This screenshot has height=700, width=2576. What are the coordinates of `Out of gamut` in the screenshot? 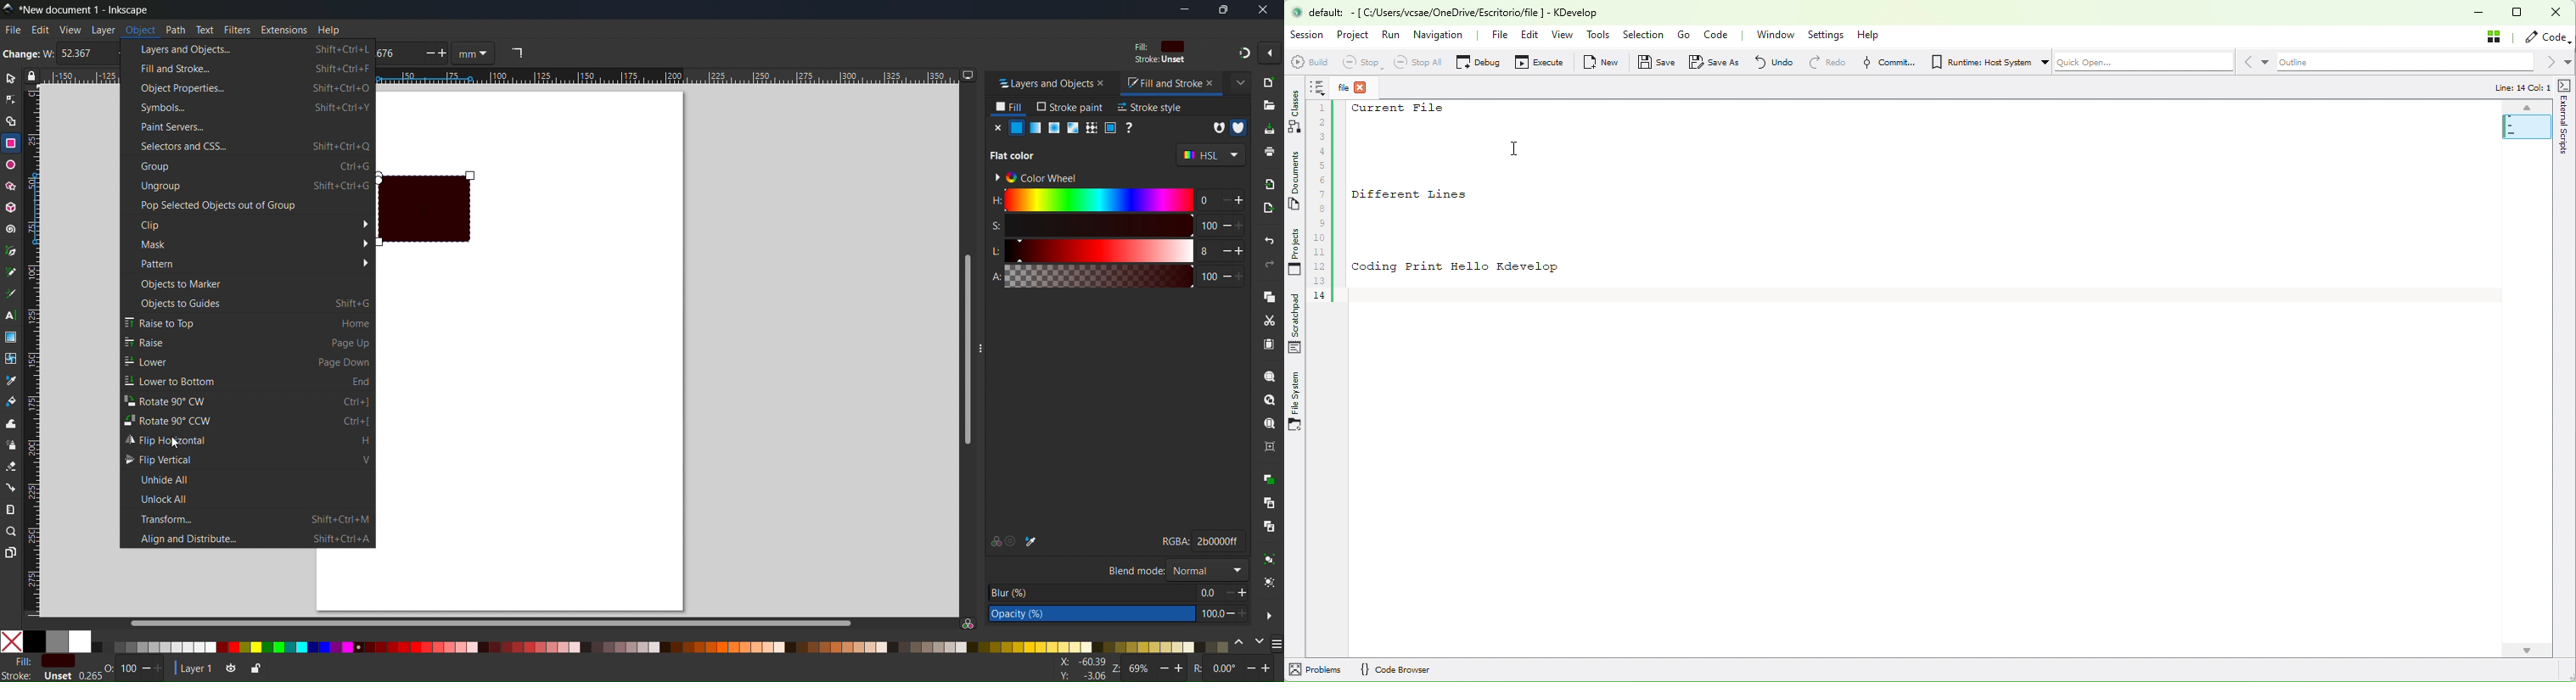 It's located at (1014, 541).